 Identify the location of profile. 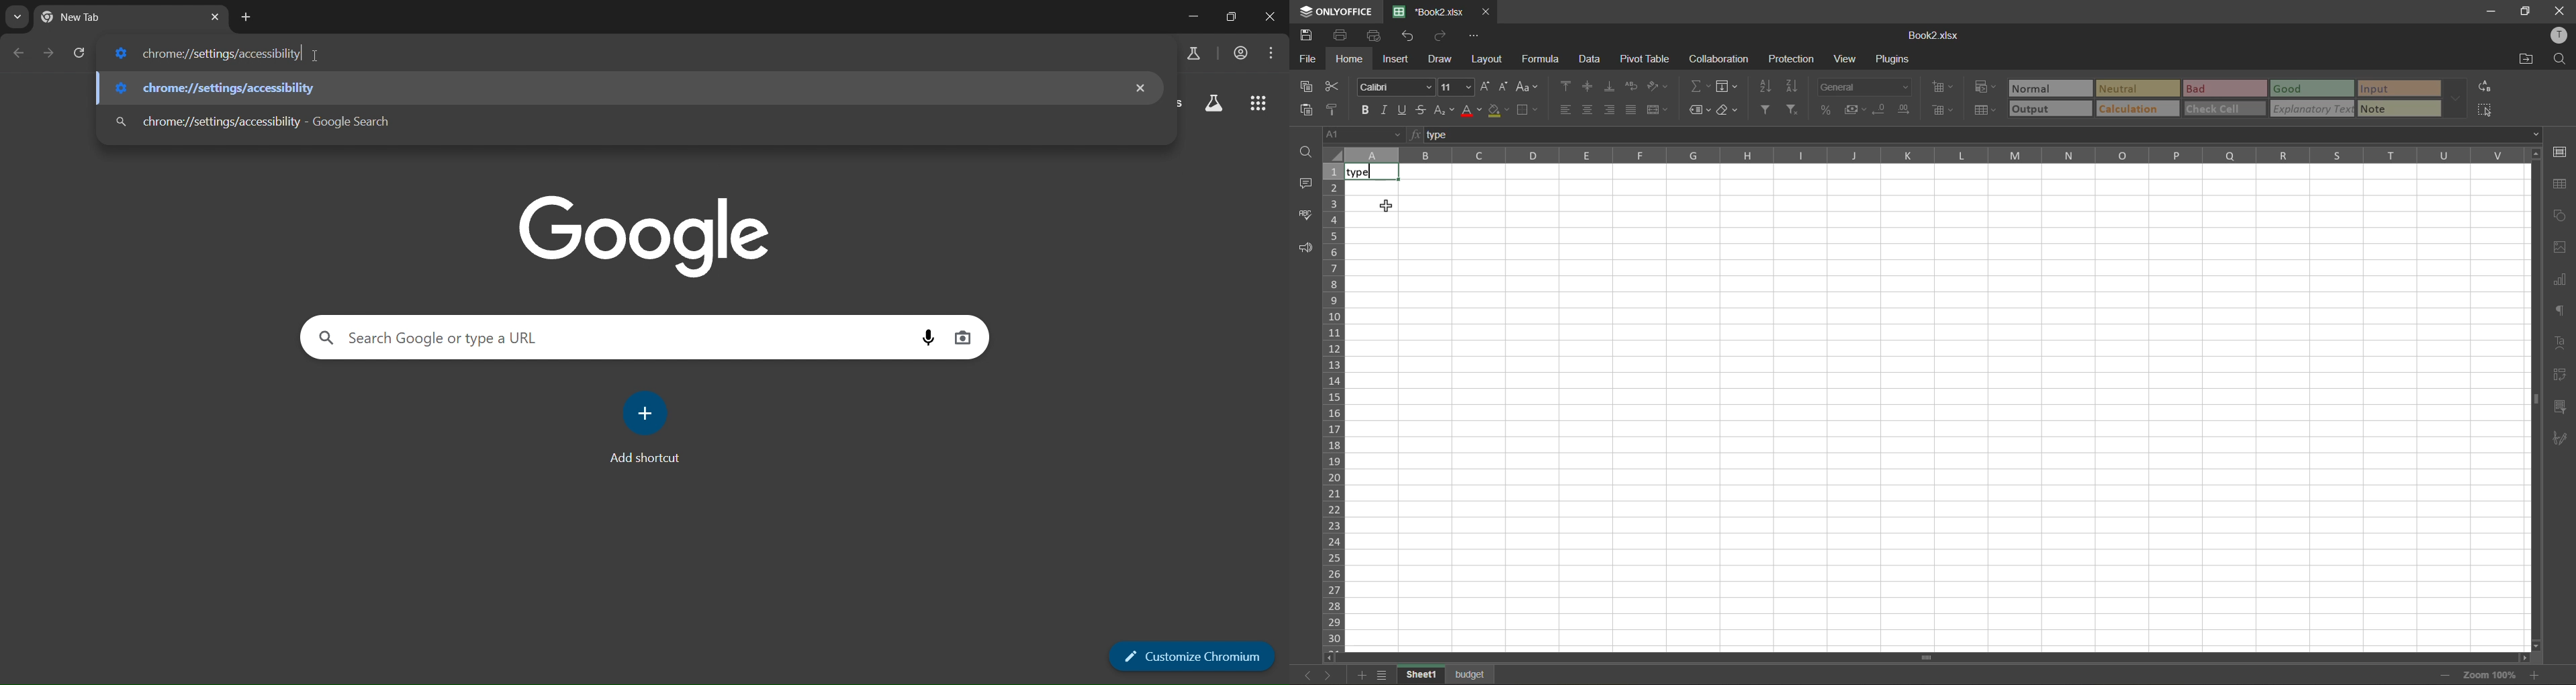
(2559, 35).